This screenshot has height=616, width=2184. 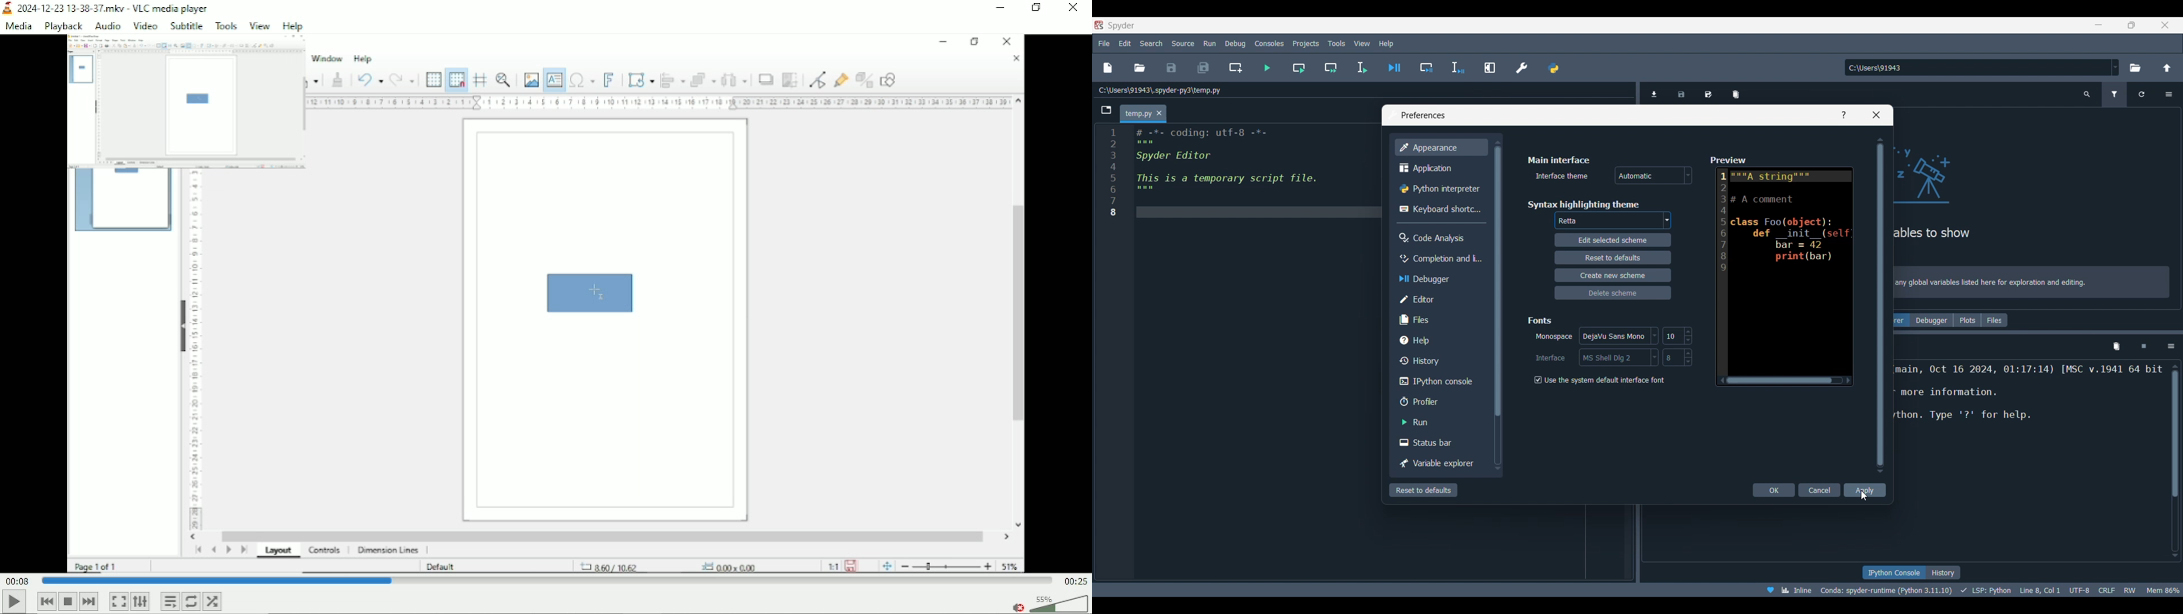 What do you see at coordinates (2116, 347) in the screenshot?
I see `Remove all variables from namespace` at bounding box center [2116, 347].